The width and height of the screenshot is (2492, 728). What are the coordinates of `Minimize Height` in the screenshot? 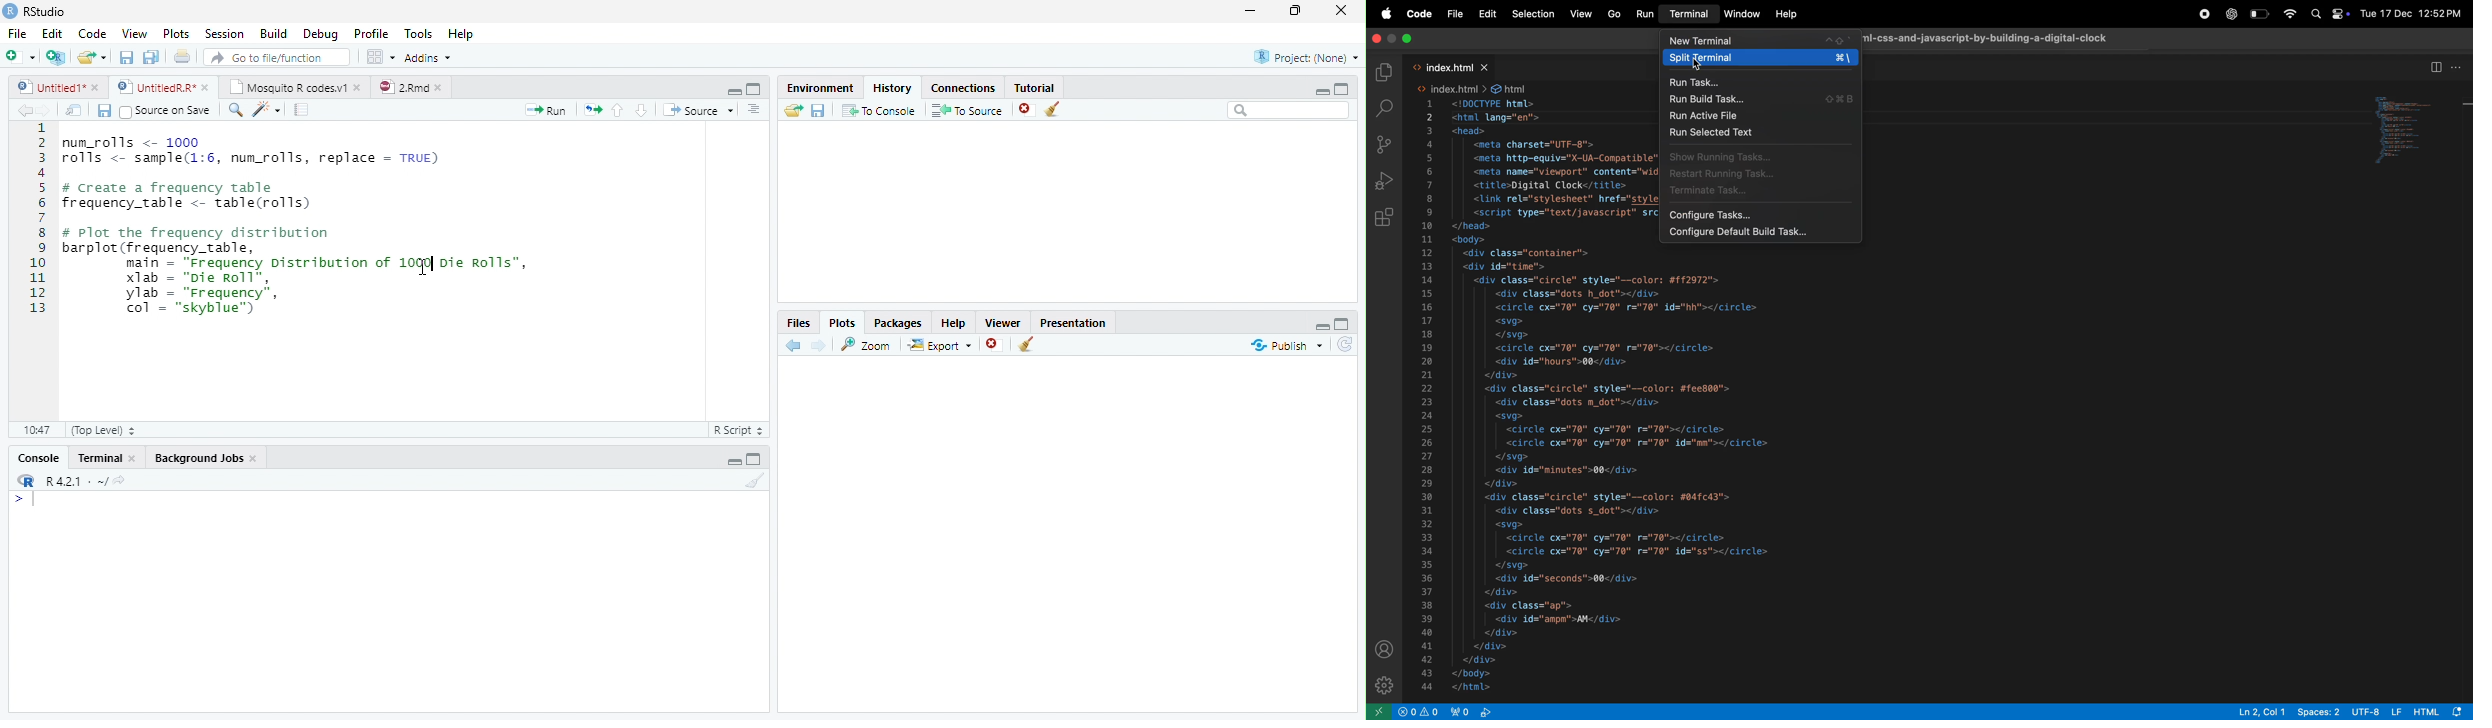 It's located at (1321, 91).